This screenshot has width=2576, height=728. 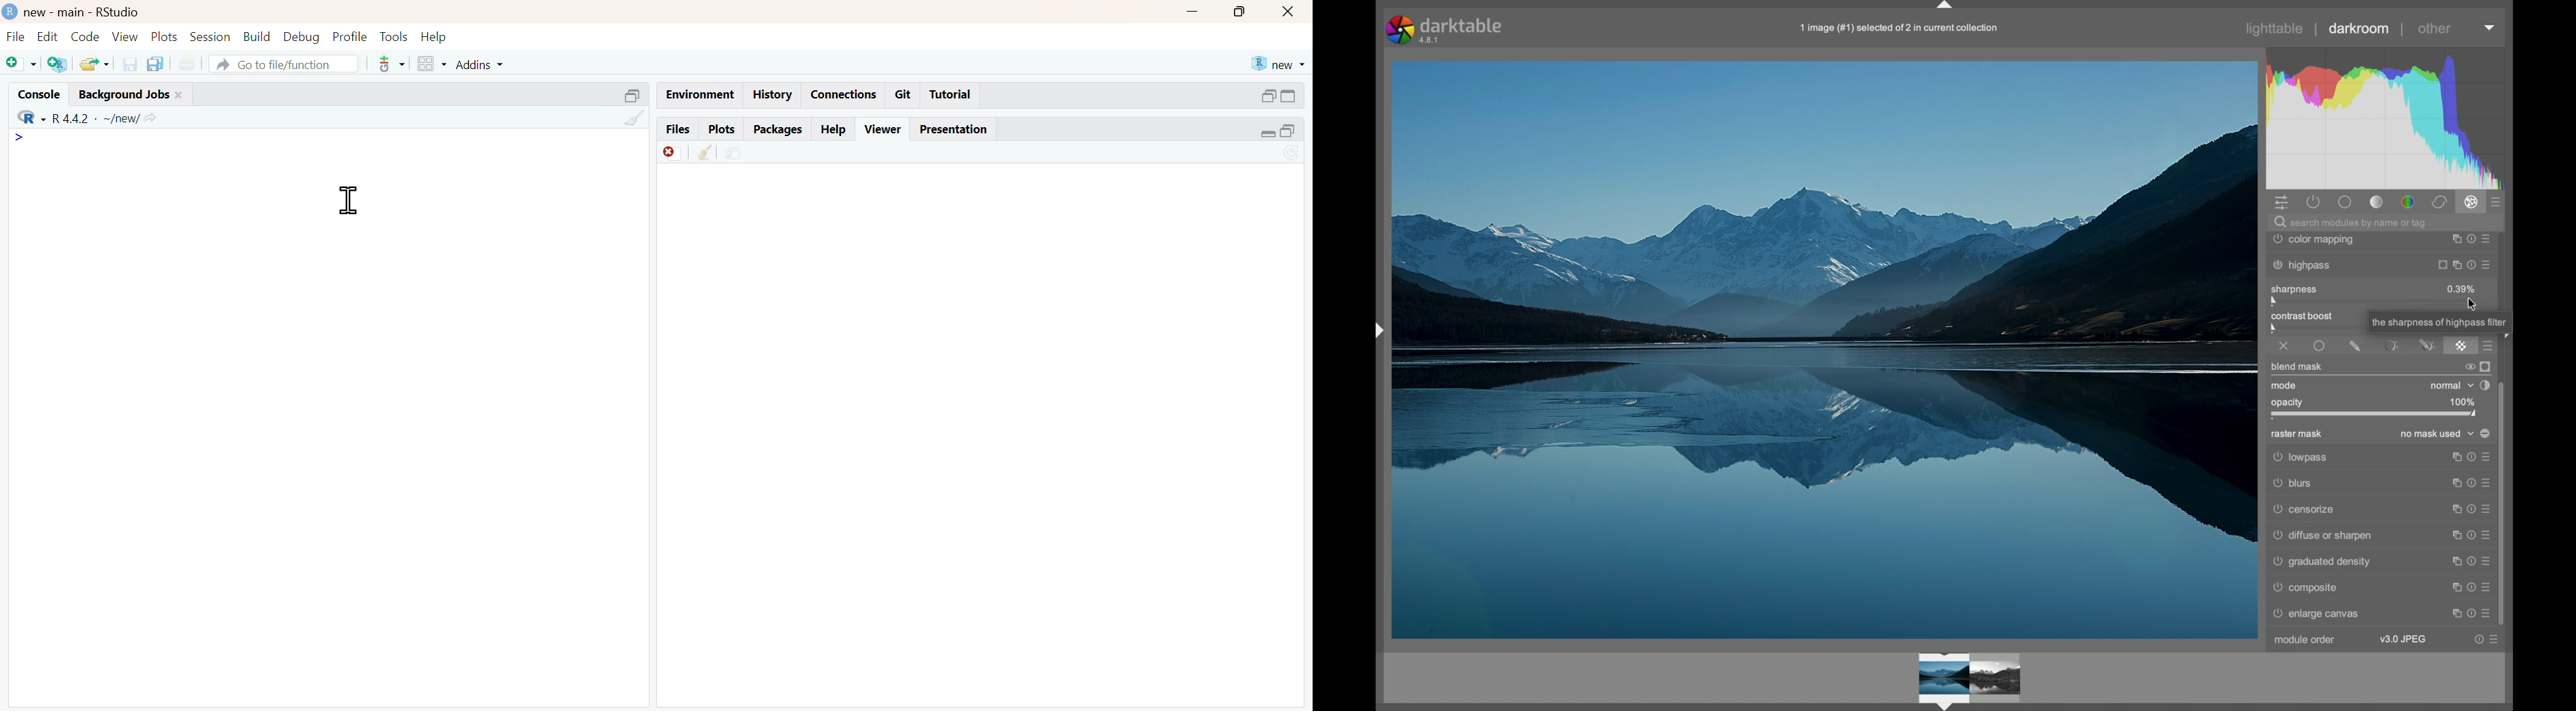 I want to click on rasterma, so click(x=2461, y=346).